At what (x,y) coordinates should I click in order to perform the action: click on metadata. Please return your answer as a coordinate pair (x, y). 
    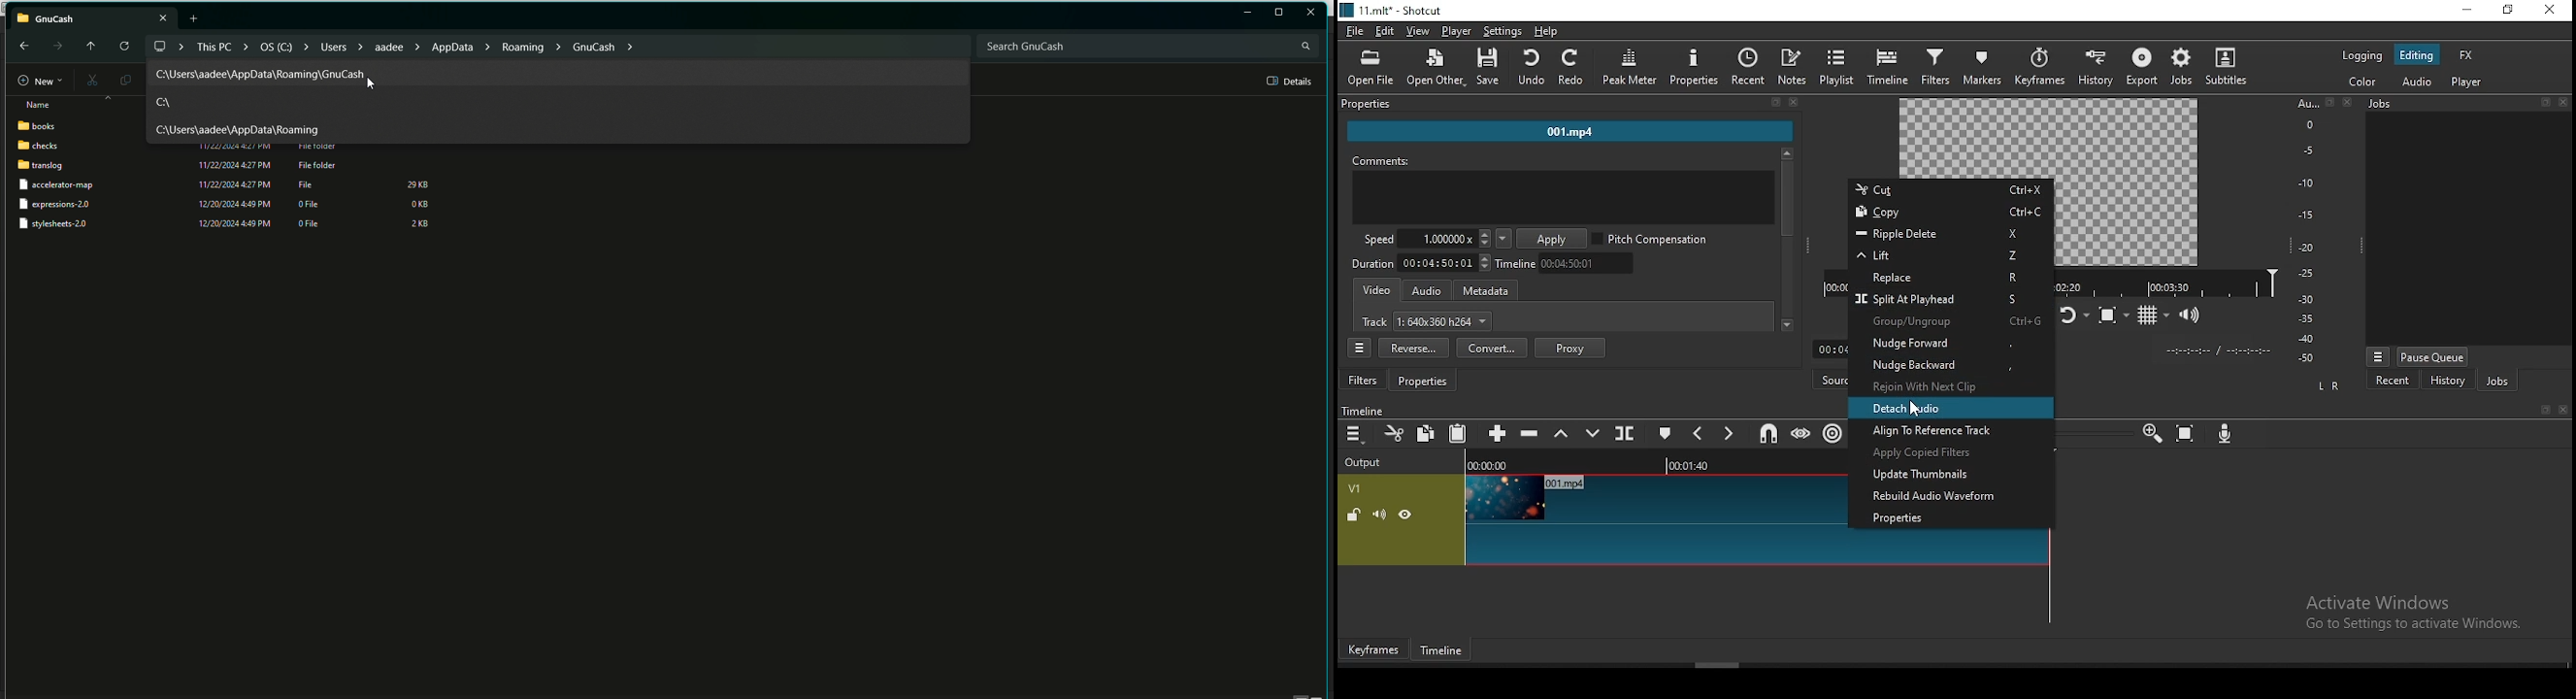
    Looking at the image, I should click on (1488, 289).